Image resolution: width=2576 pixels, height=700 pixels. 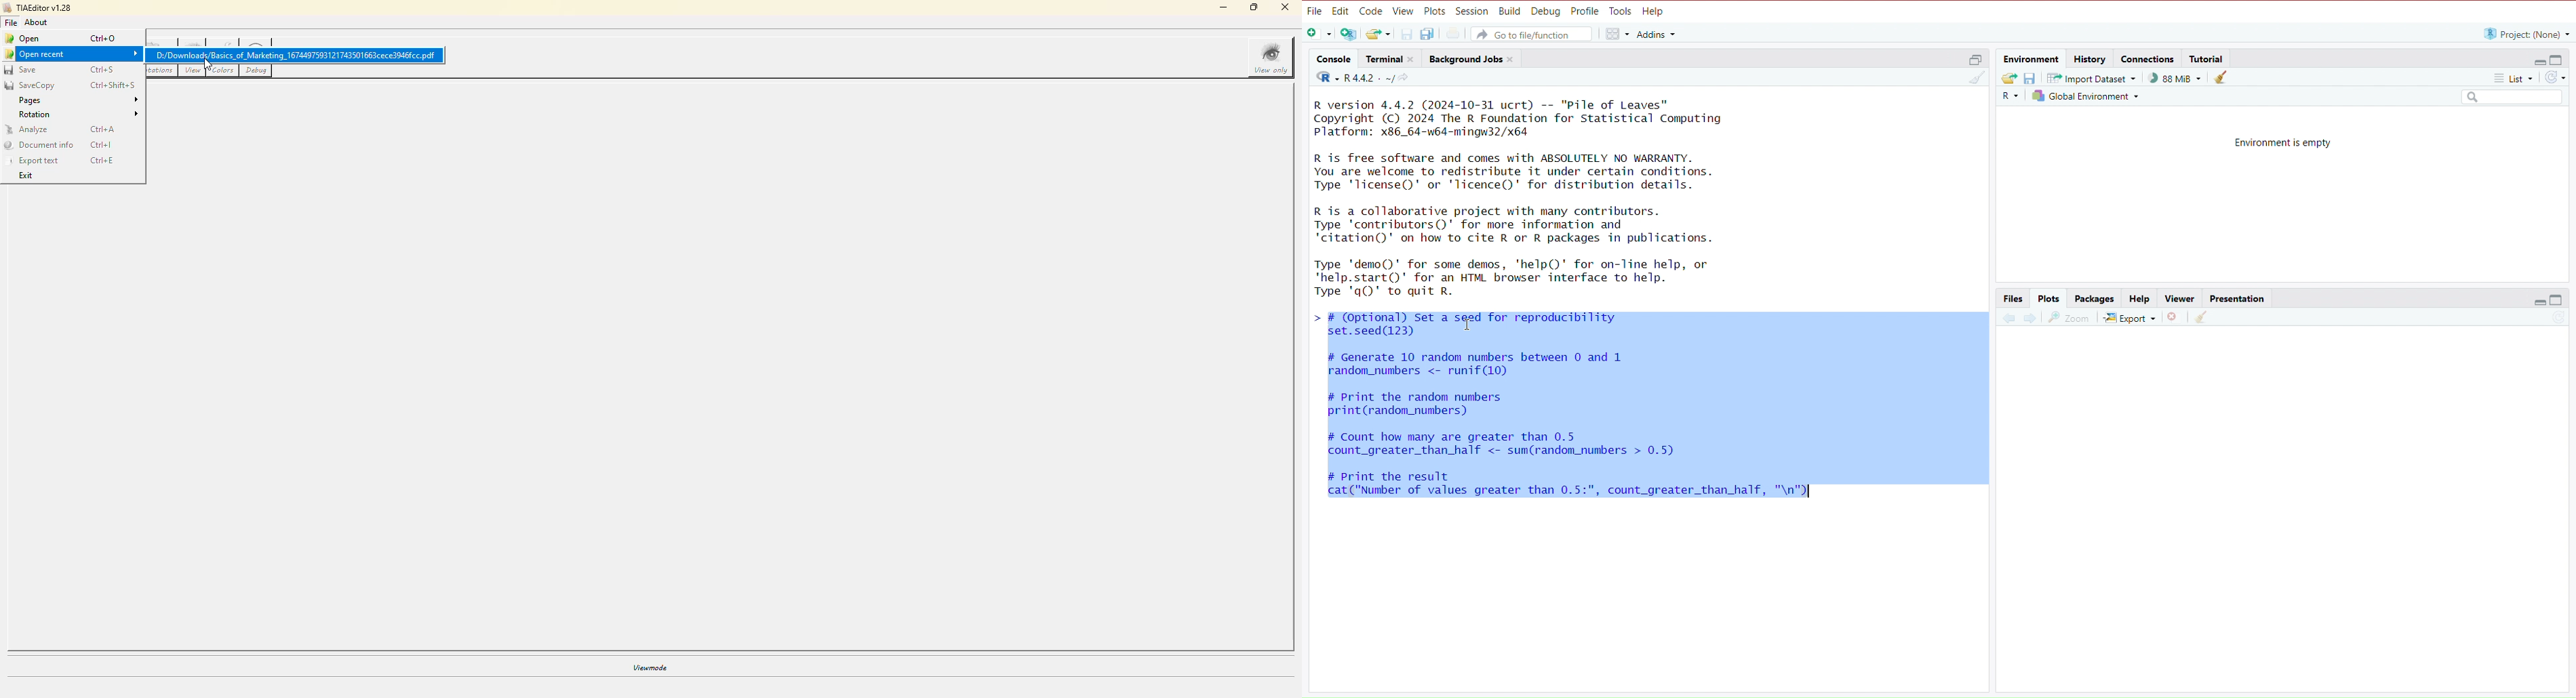 I want to click on Environment is empty, so click(x=2284, y=141).